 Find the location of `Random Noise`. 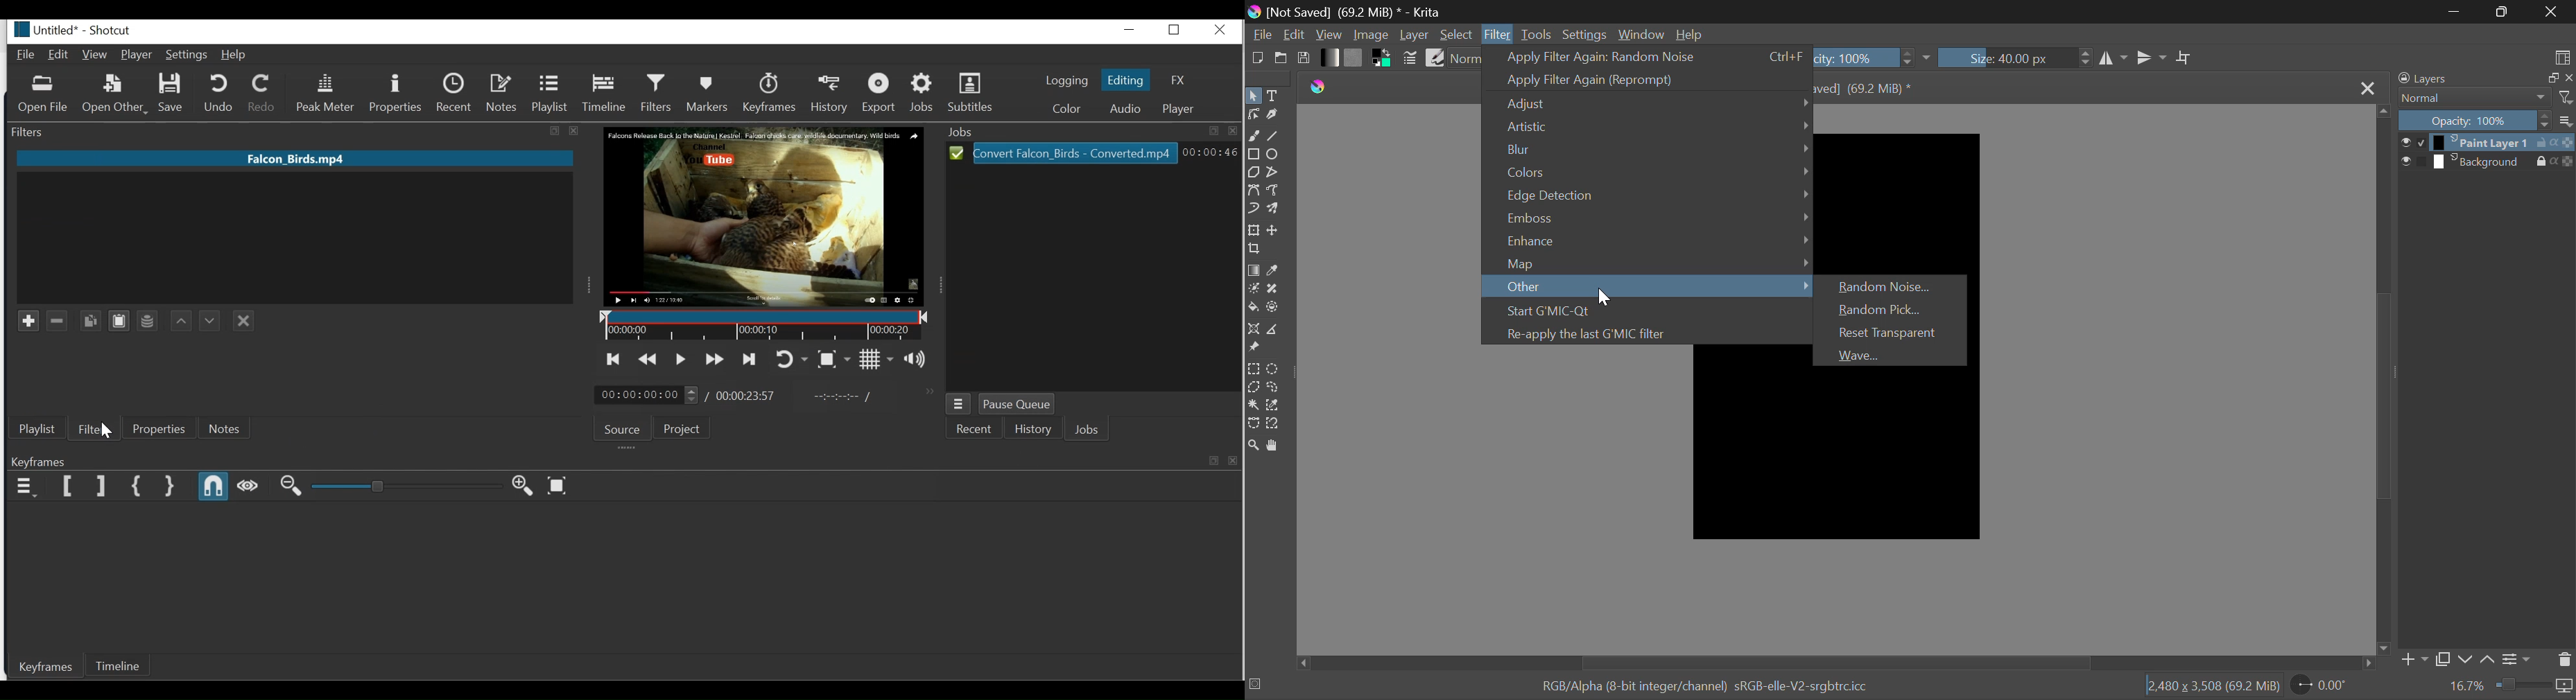

Random Noise is located at coordinates (1889, 284).